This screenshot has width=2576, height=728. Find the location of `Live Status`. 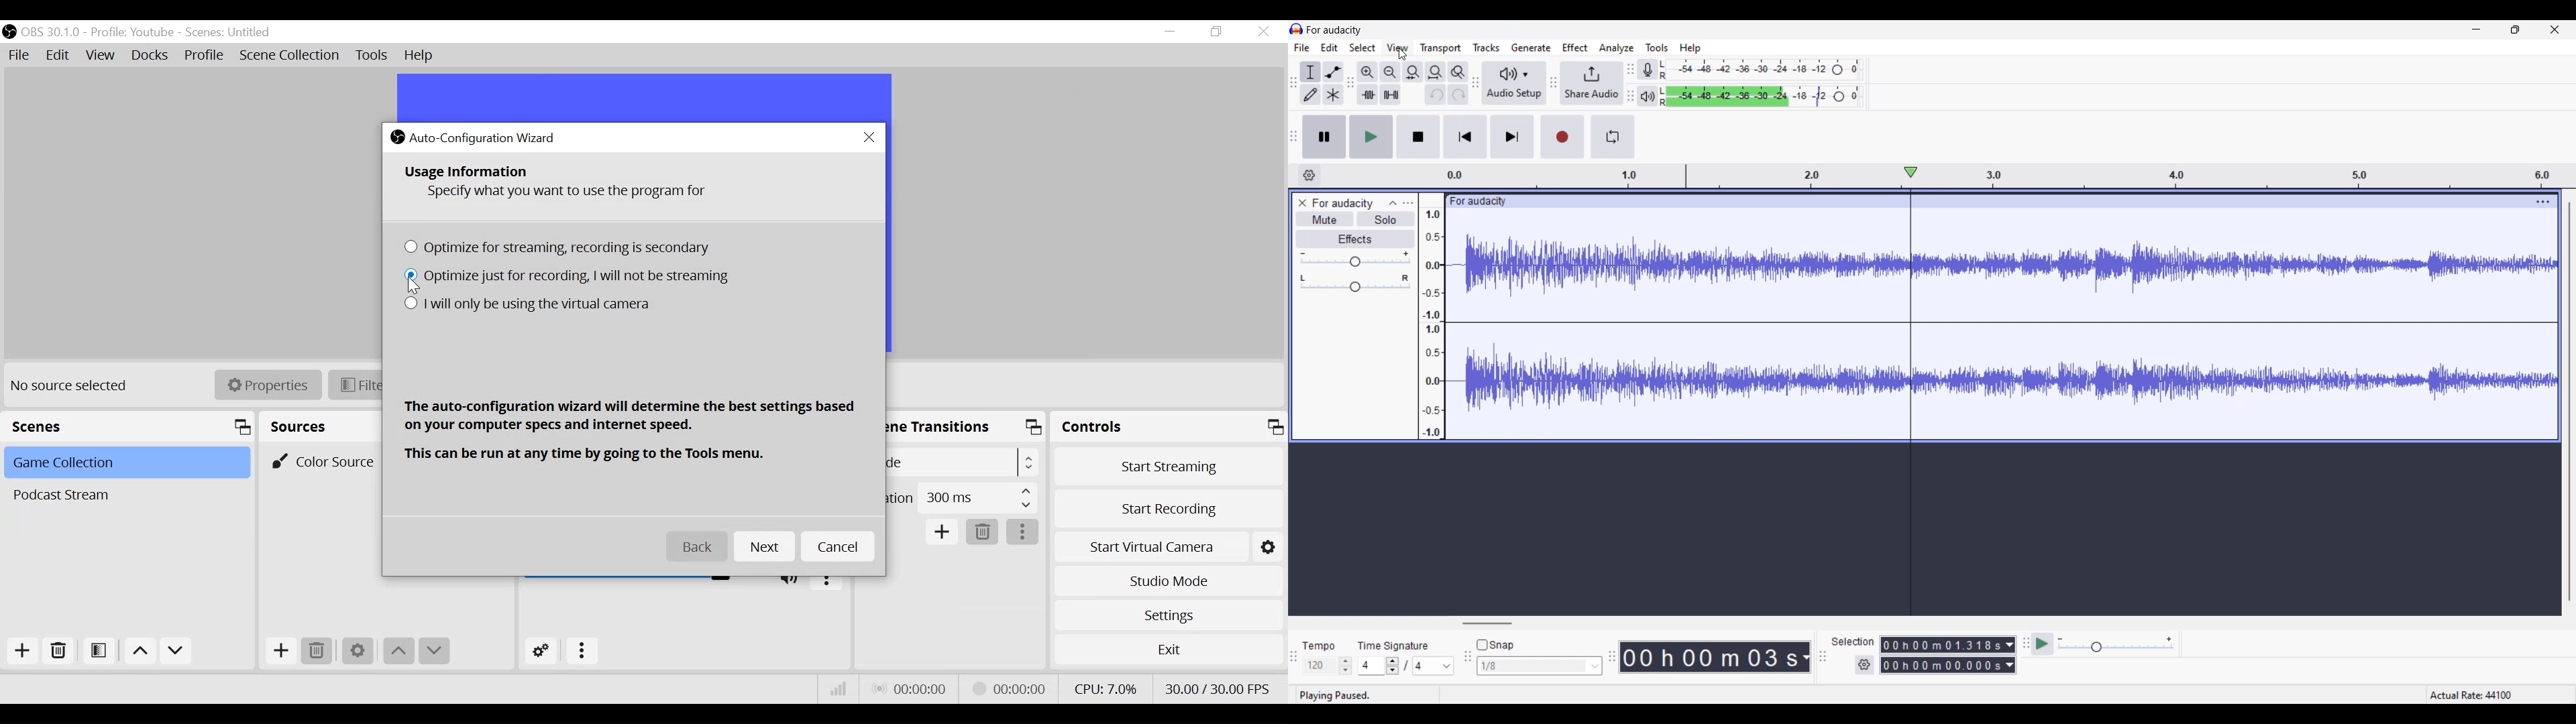

Live Status is located at coordinates (911, 688).